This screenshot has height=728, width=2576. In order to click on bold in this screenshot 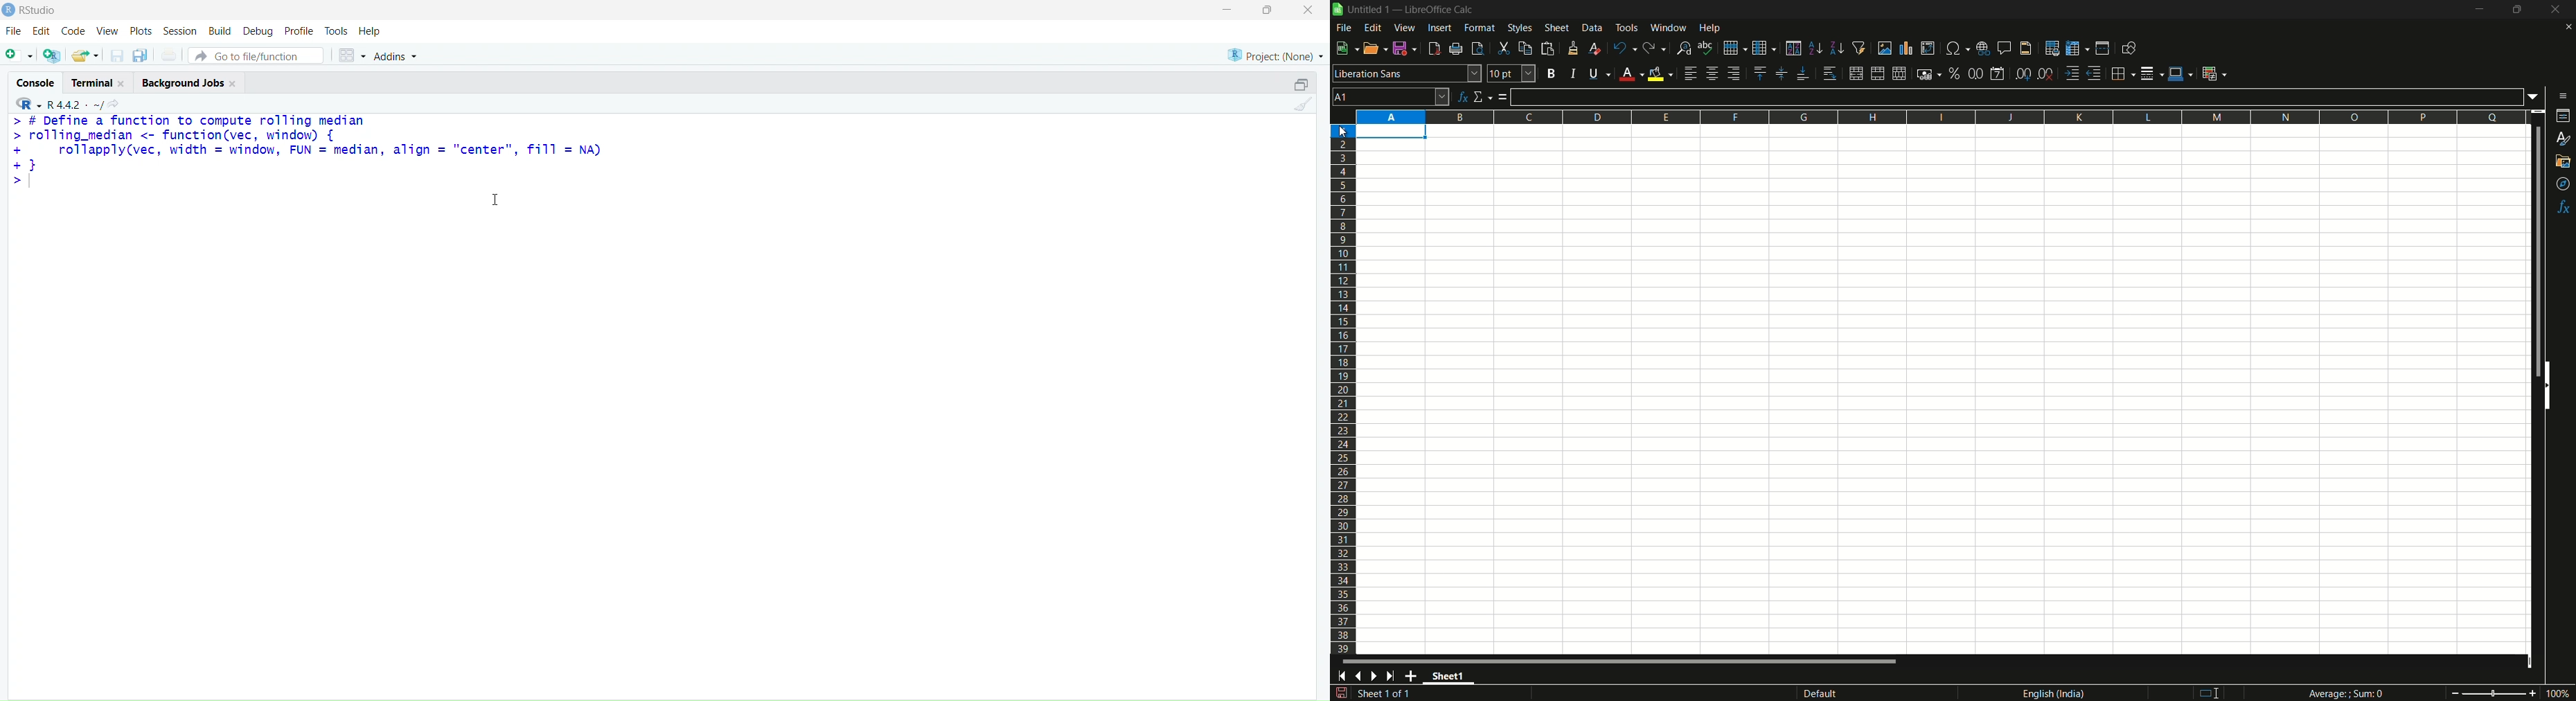, I will do `click(1551, 73)`.